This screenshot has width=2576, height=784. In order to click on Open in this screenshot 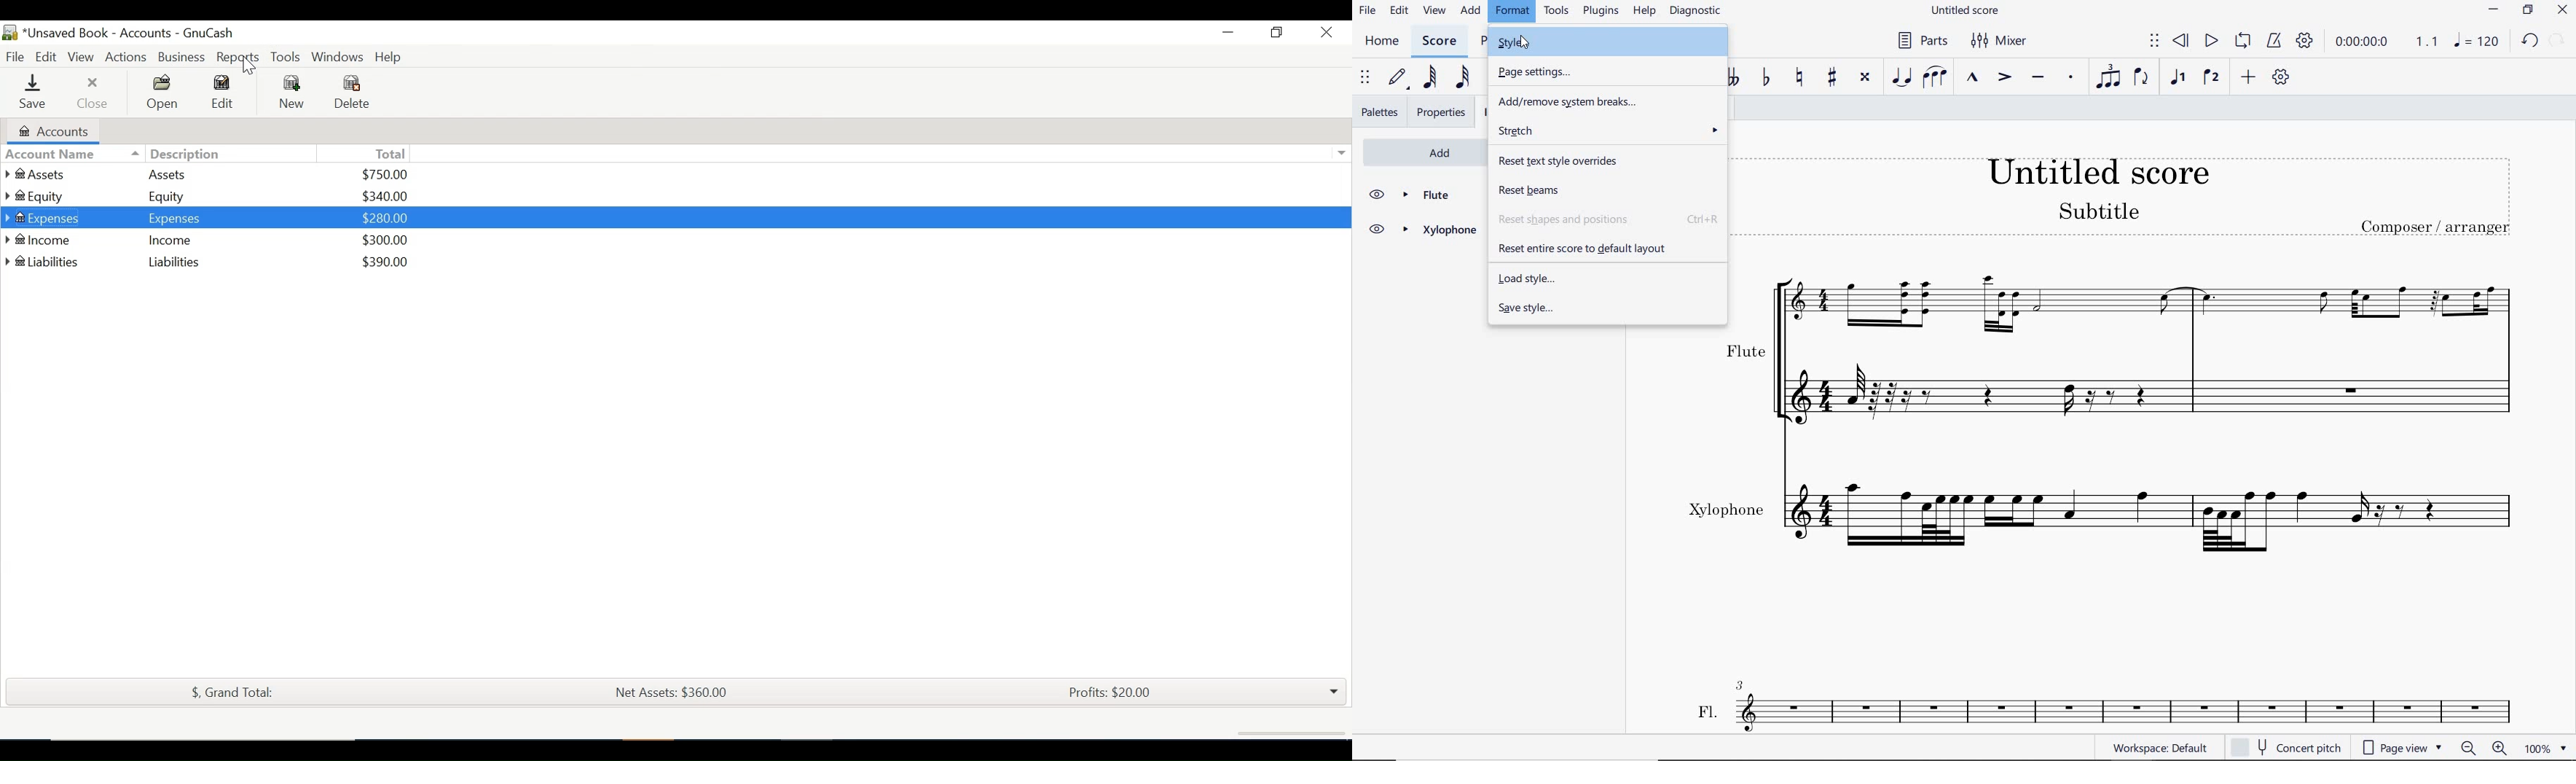, I will do `click(162, 92)`.